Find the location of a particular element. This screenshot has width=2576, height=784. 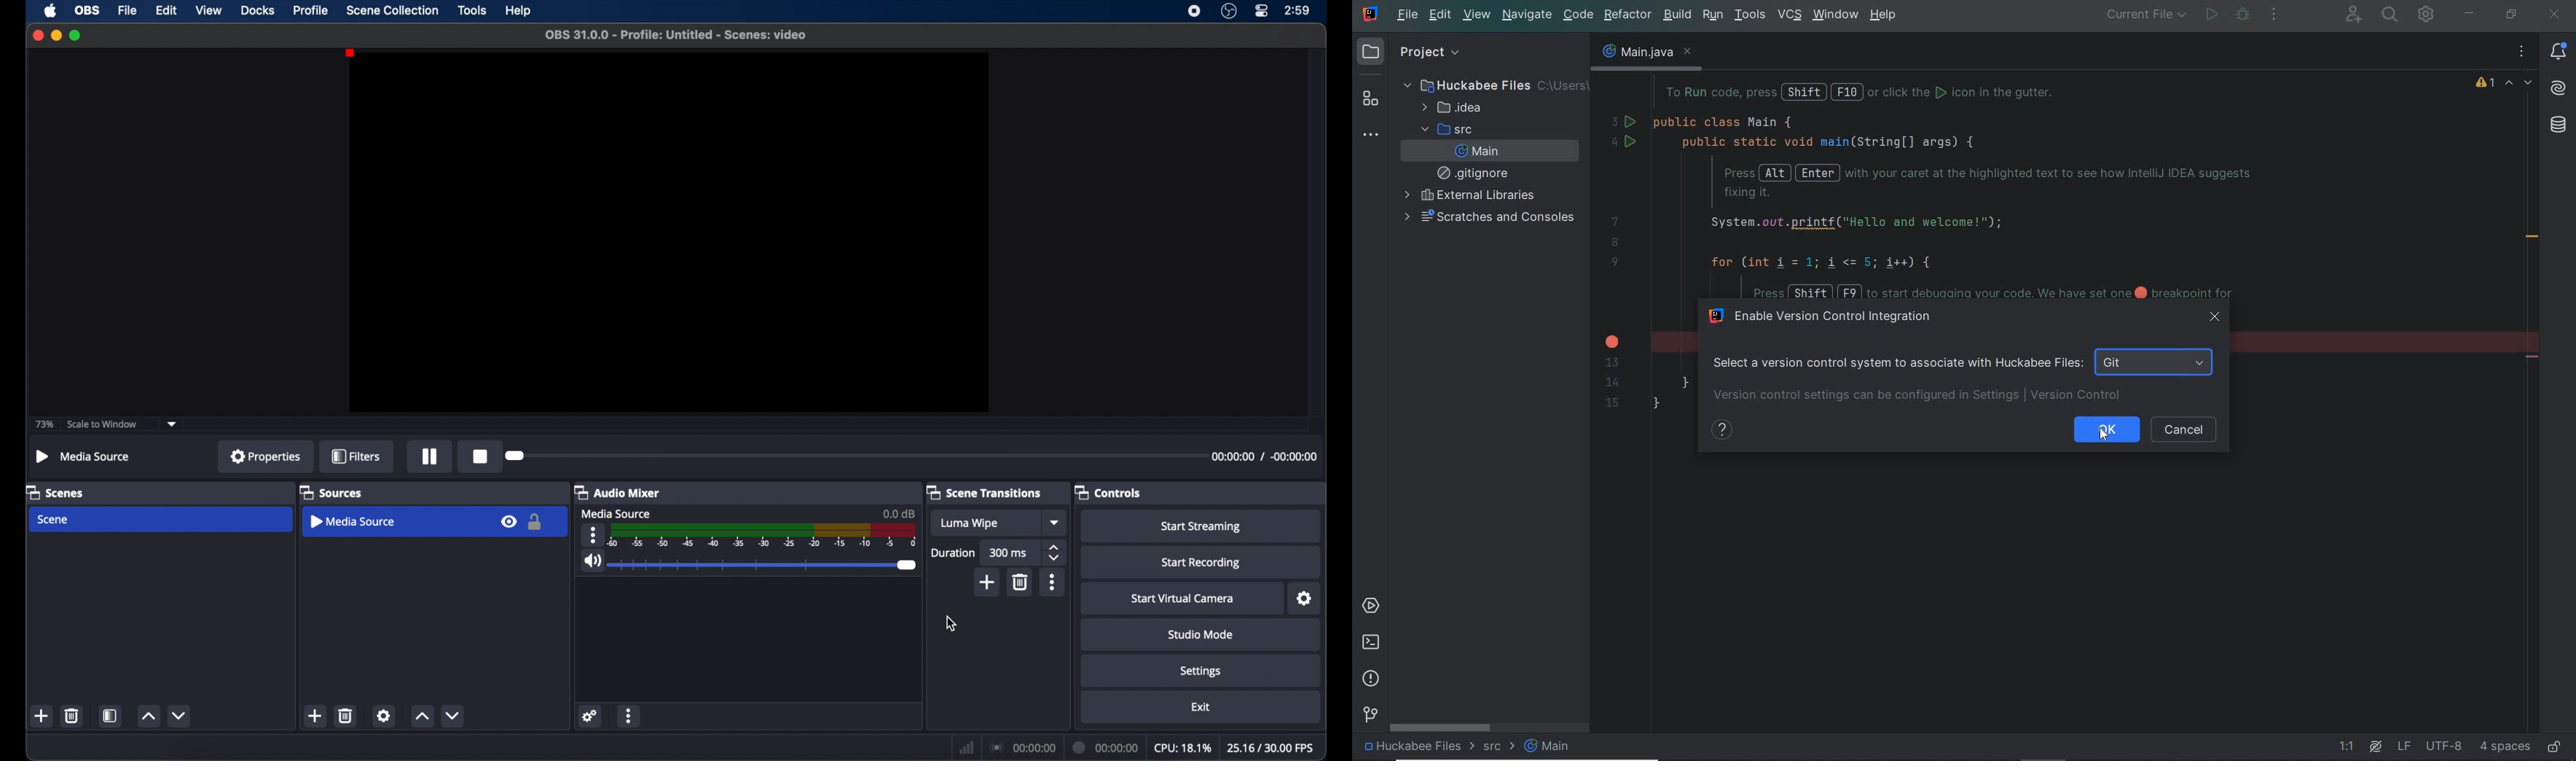

settings is located at coordinates (1201, 672).